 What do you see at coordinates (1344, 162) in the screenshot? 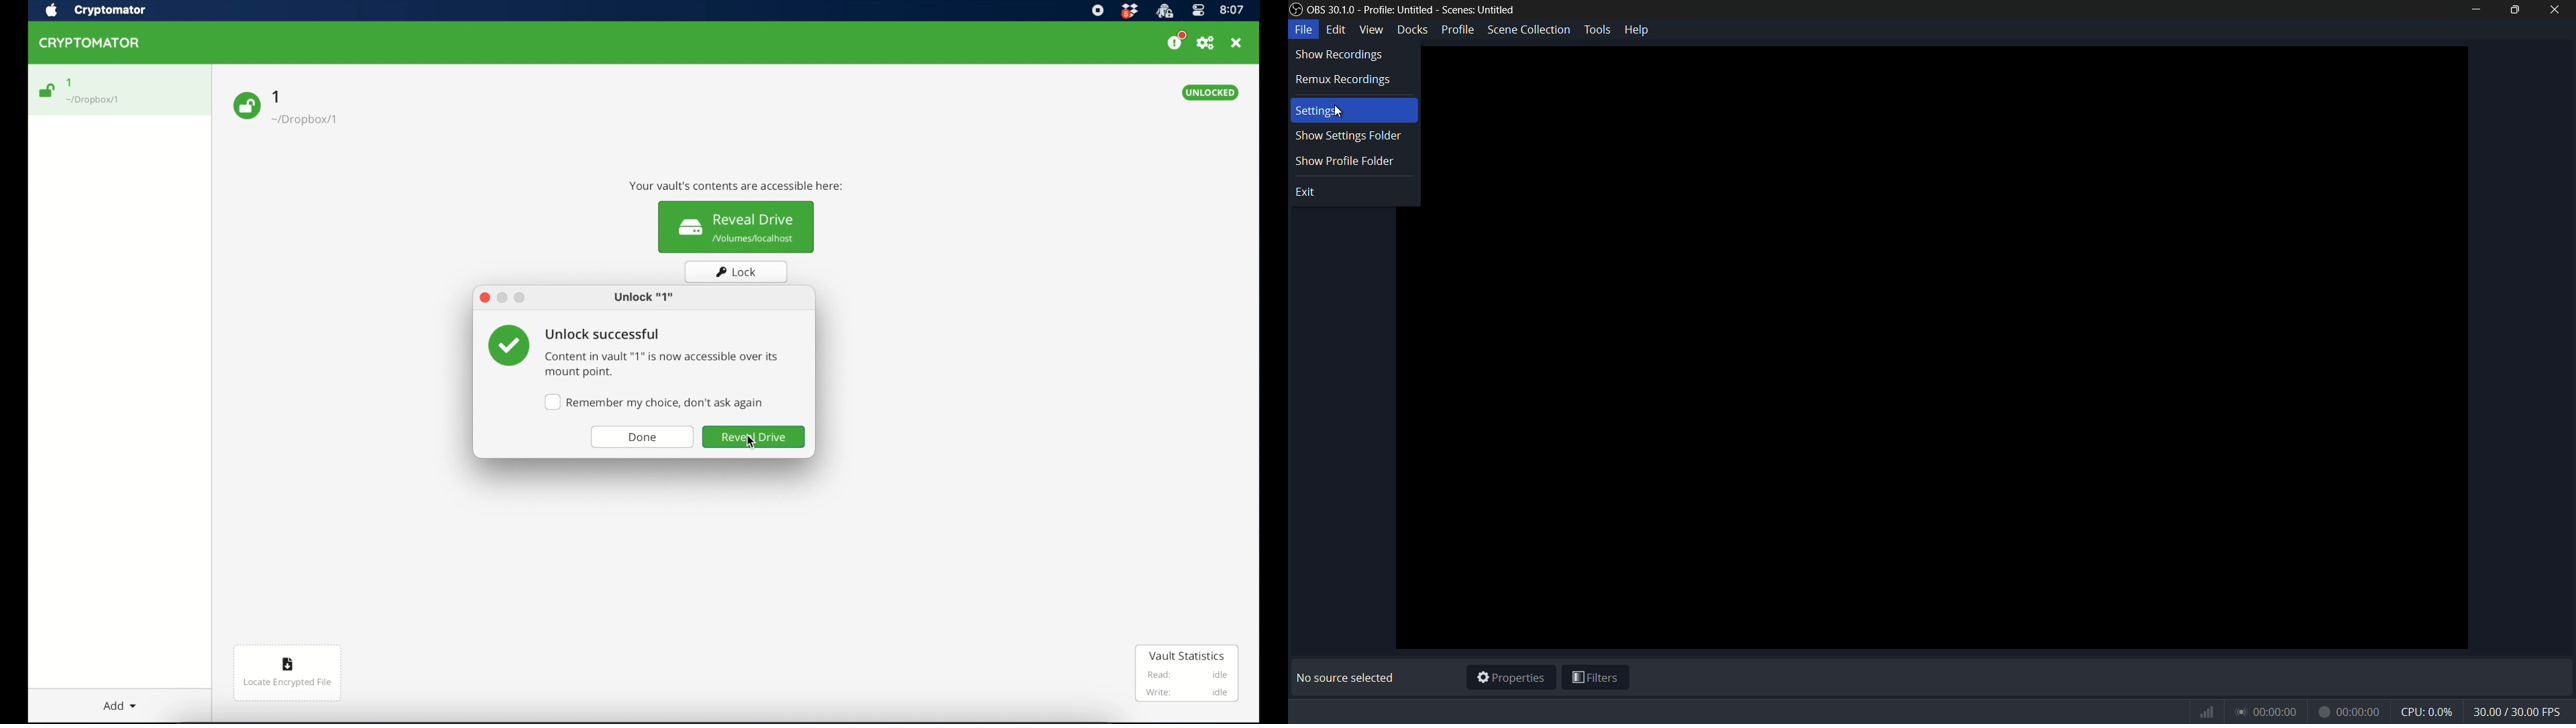
I see `show profile folder` at bounding box center [1344, 162].